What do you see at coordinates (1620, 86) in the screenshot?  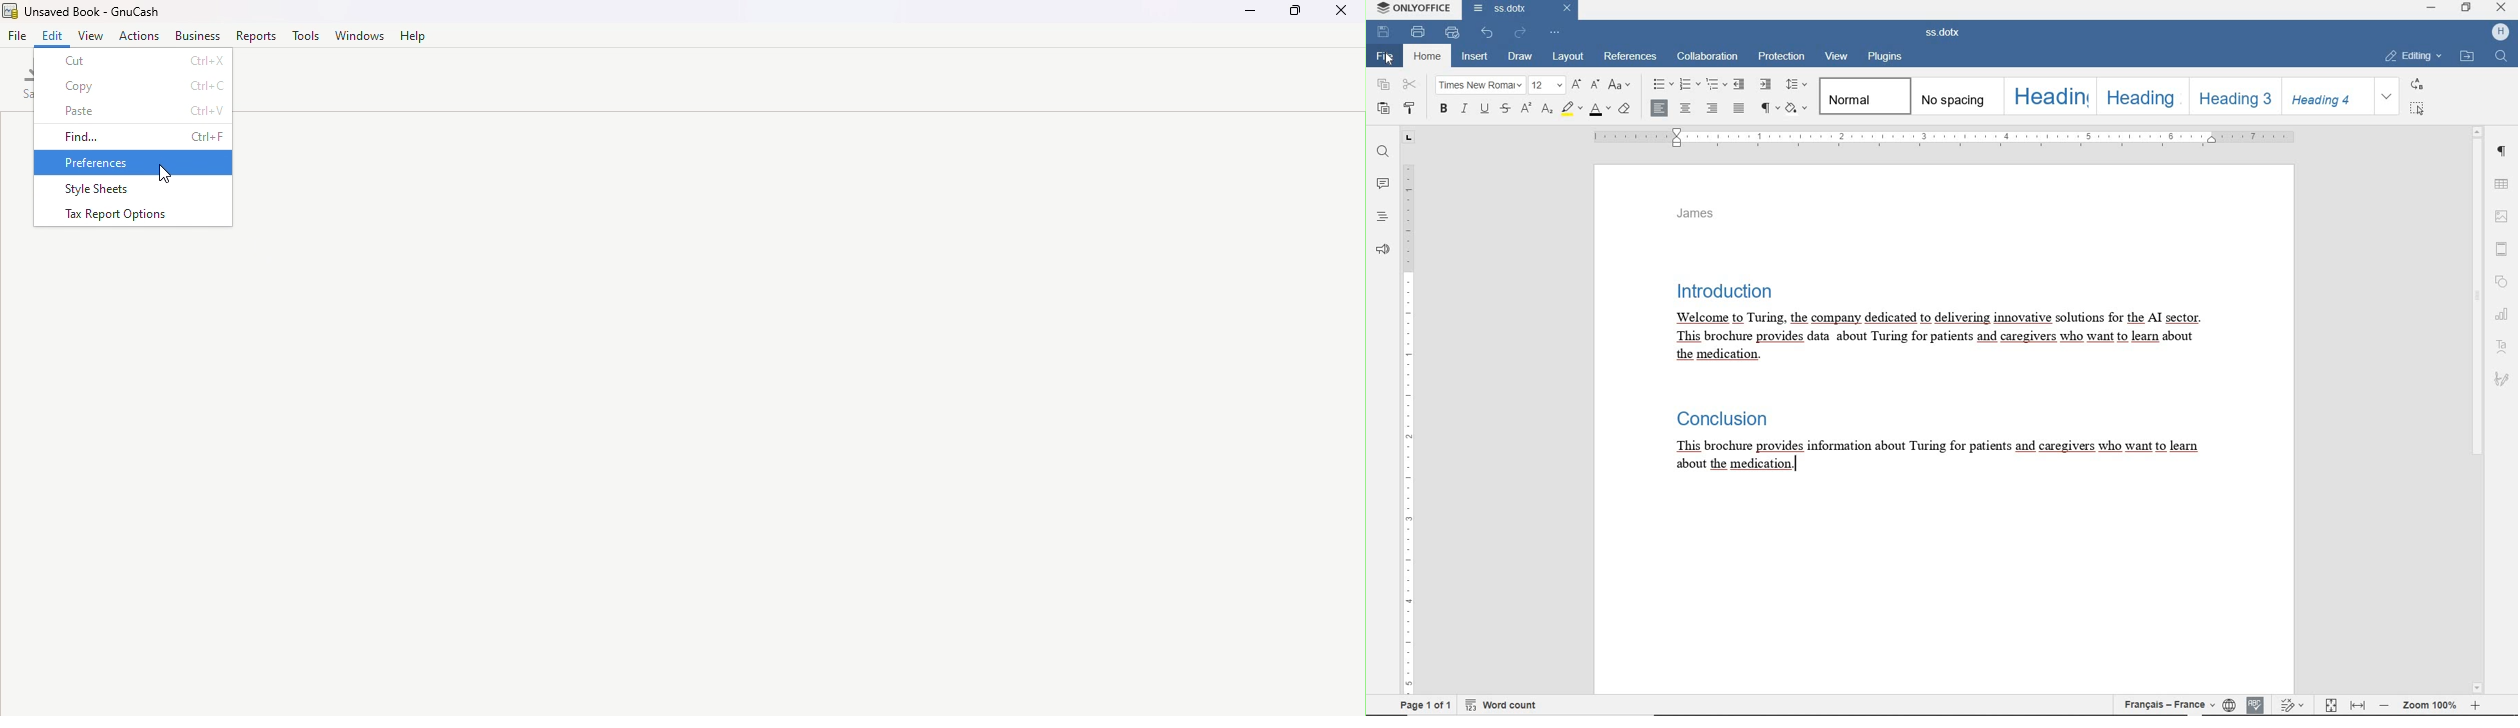 I see `CHANGE CASE` at bounding box center [1620, 86].